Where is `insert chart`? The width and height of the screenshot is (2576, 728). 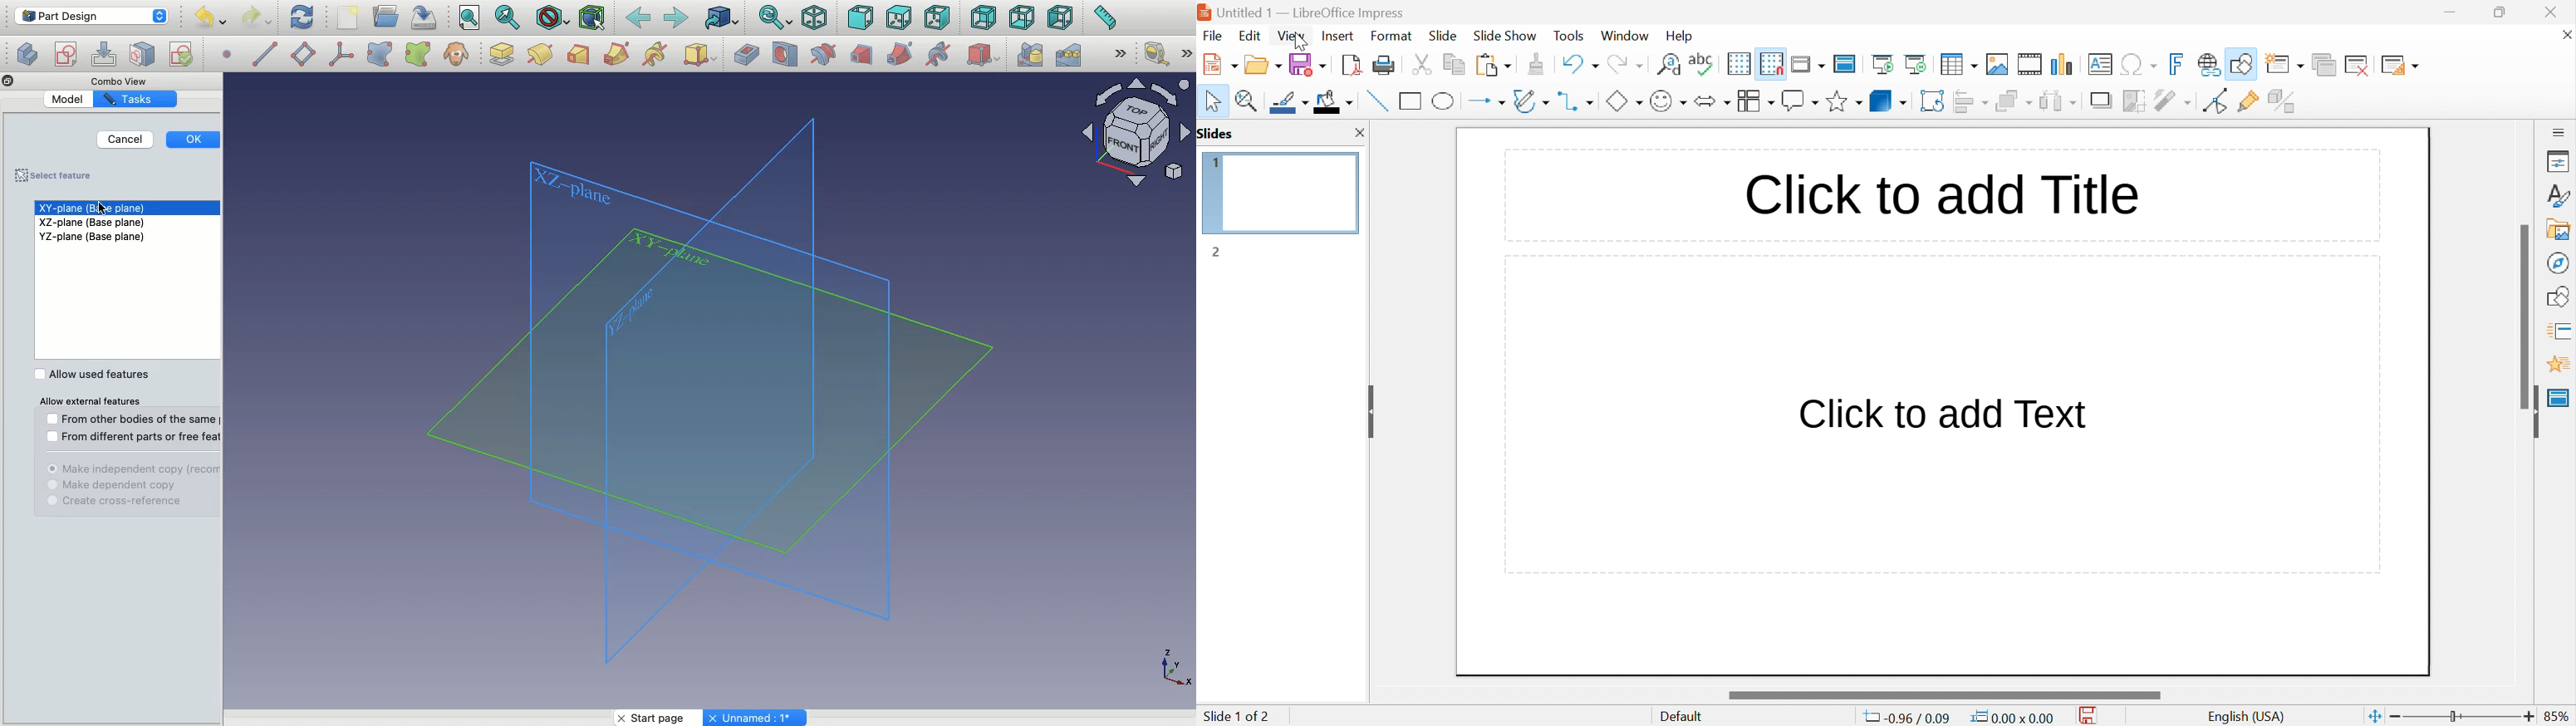 insert chart is located at coordinates (2064, 64).